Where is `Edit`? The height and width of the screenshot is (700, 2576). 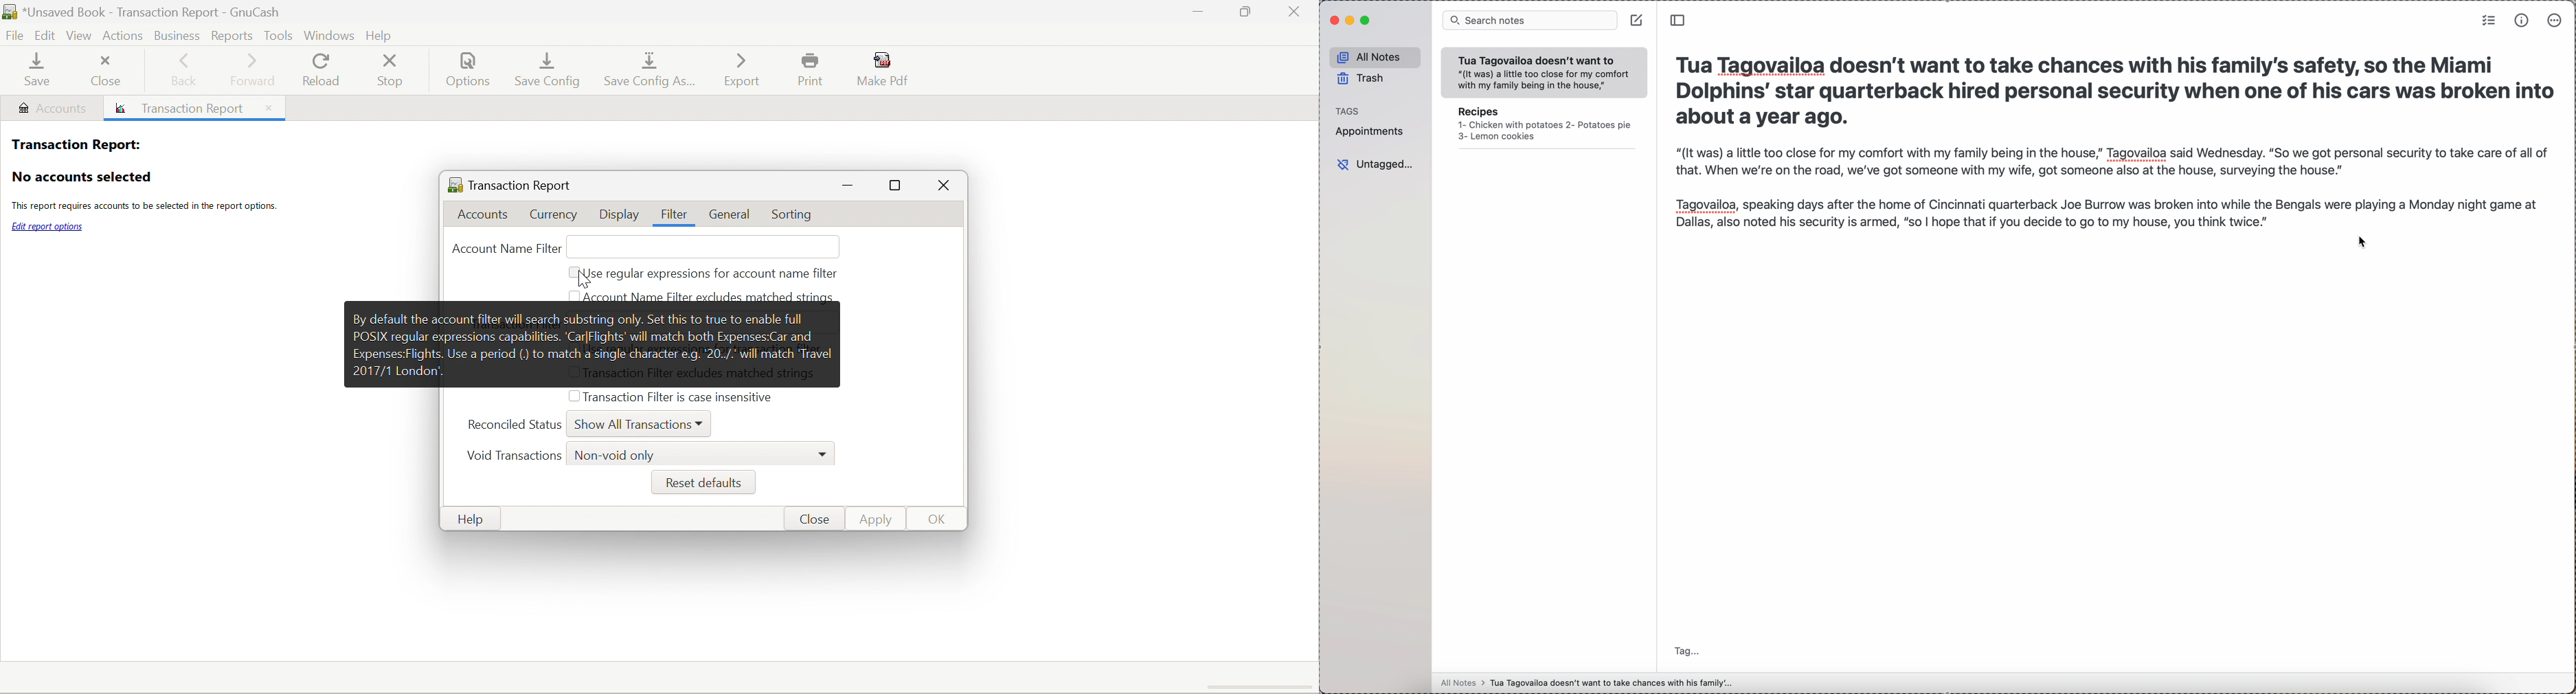 Edit is located at coordinates (47, 36).